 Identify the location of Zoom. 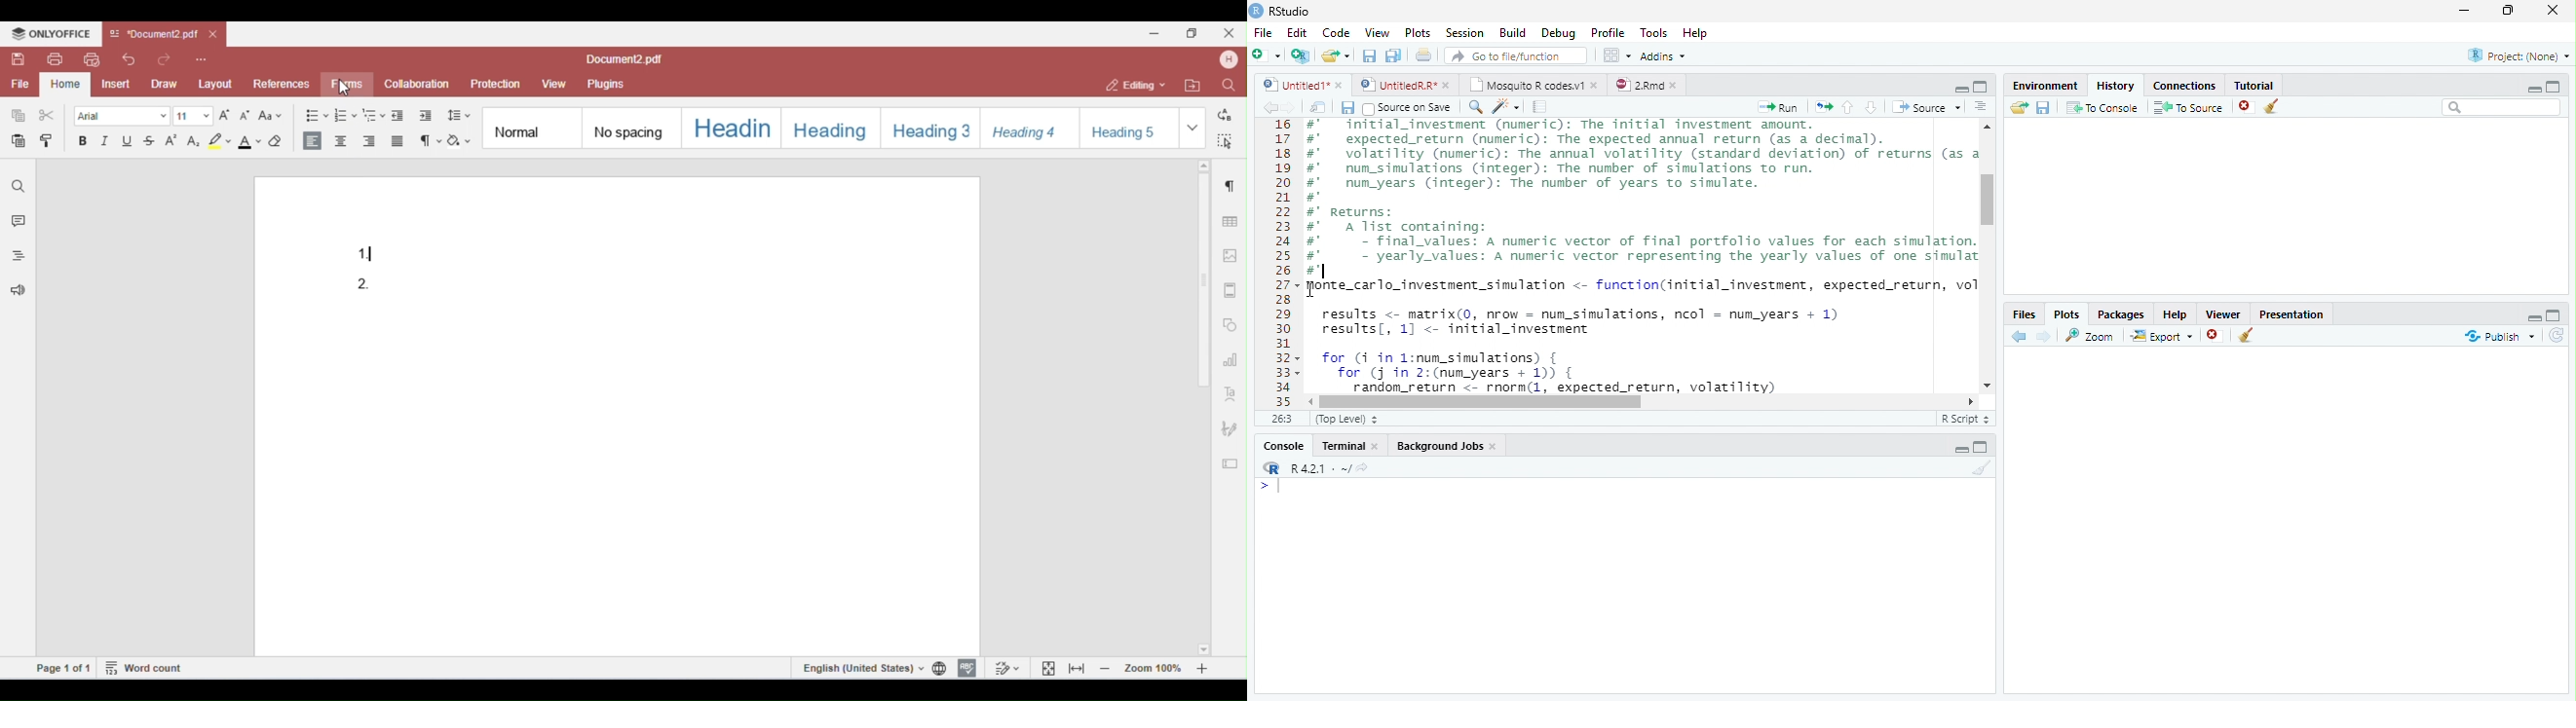
(2091, 335).